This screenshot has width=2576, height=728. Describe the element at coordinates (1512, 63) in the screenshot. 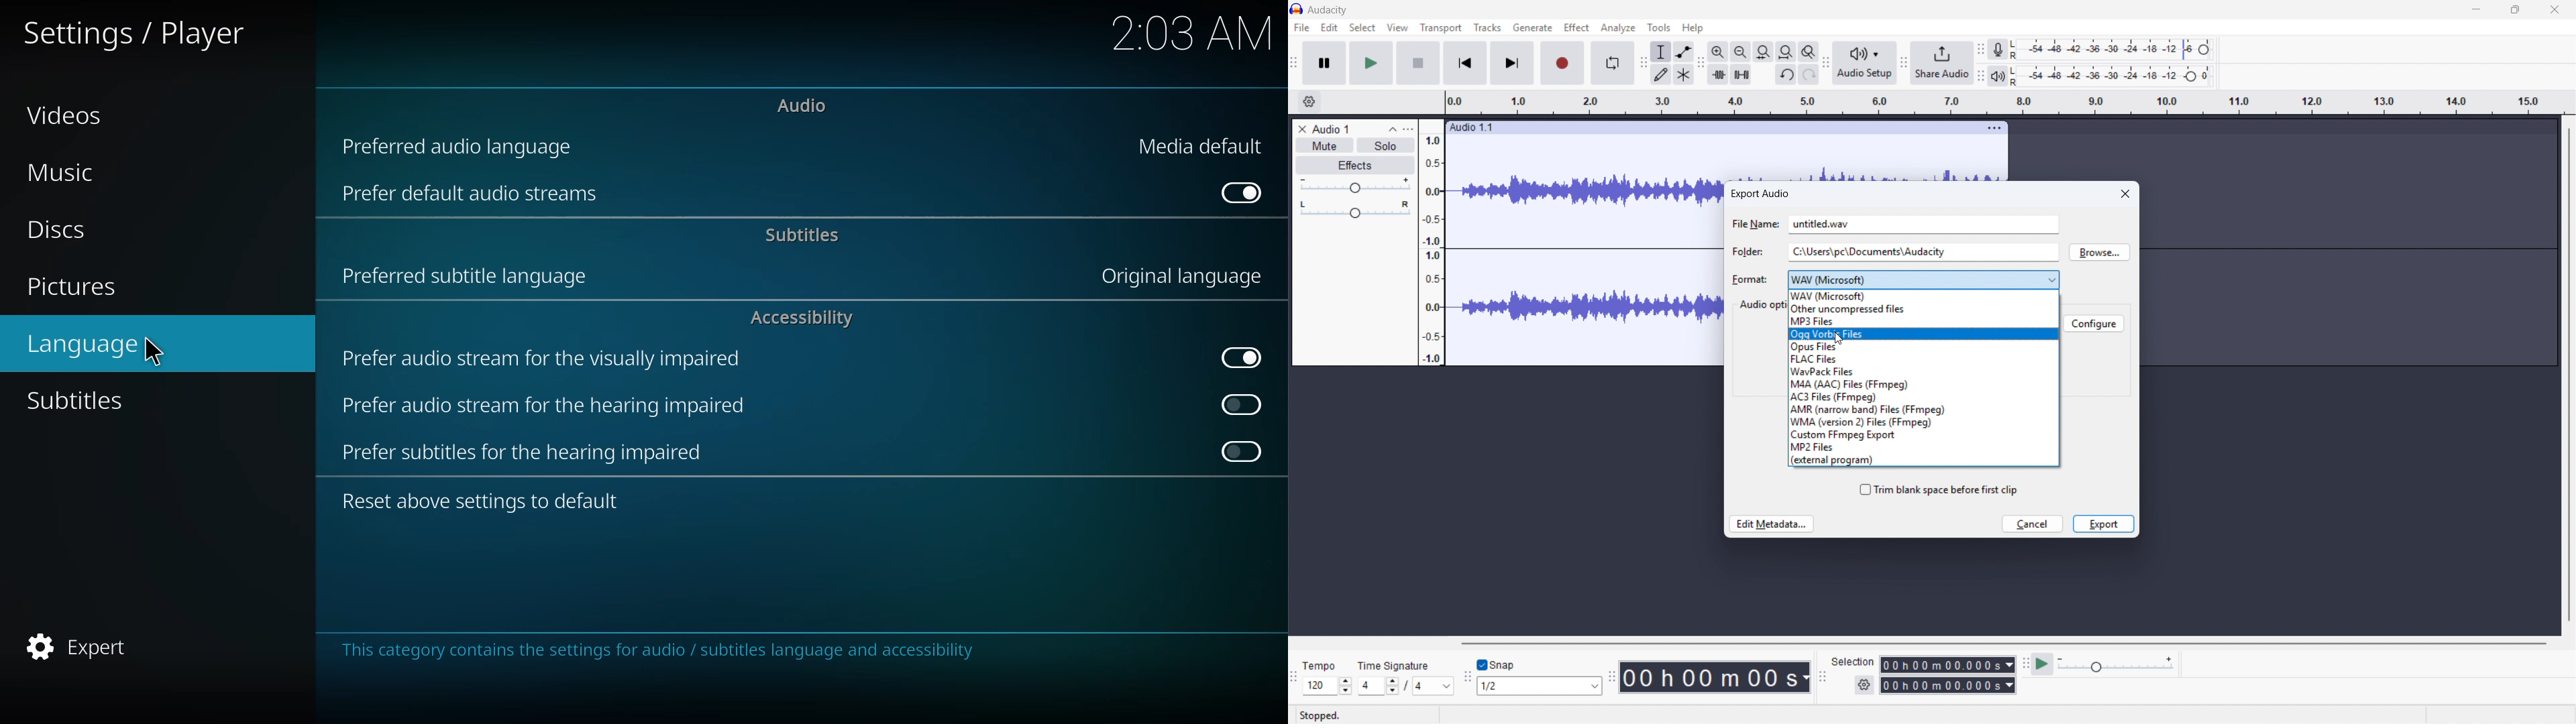

I see `Skip to last ` at that location.